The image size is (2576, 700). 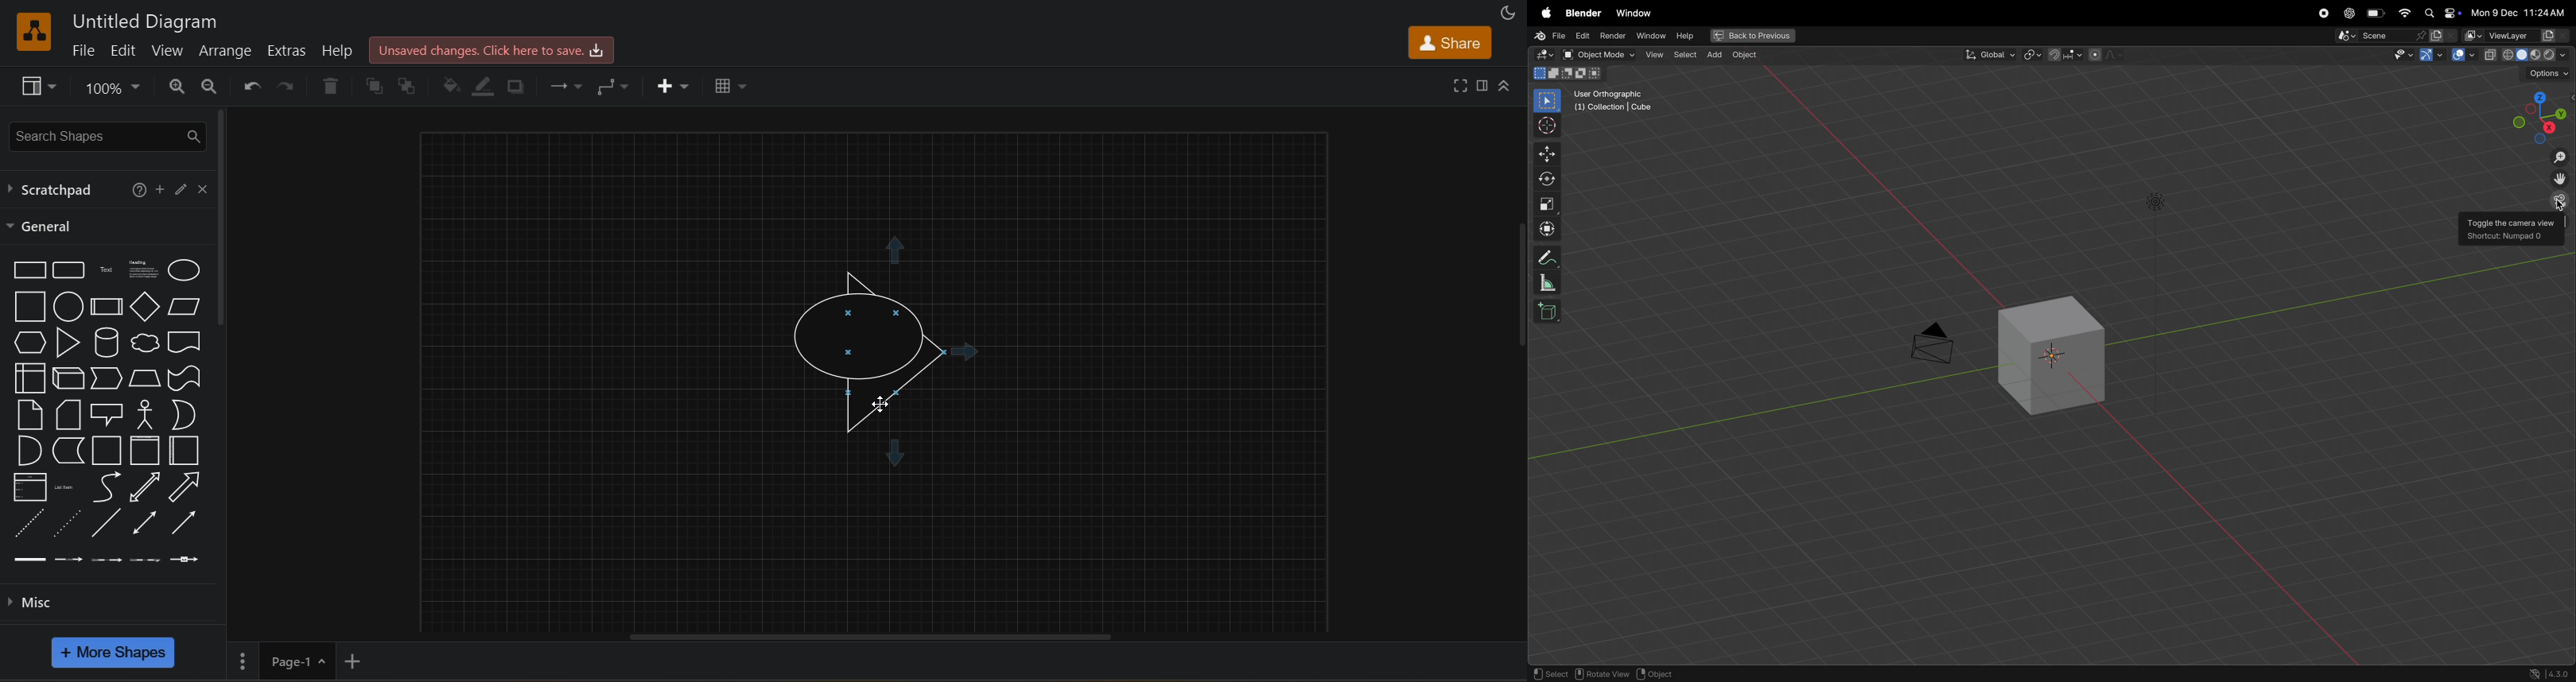 What do you see at coordinates (69, 378) in the screenshot?
I see `cube` at bounding box center [69, 378].